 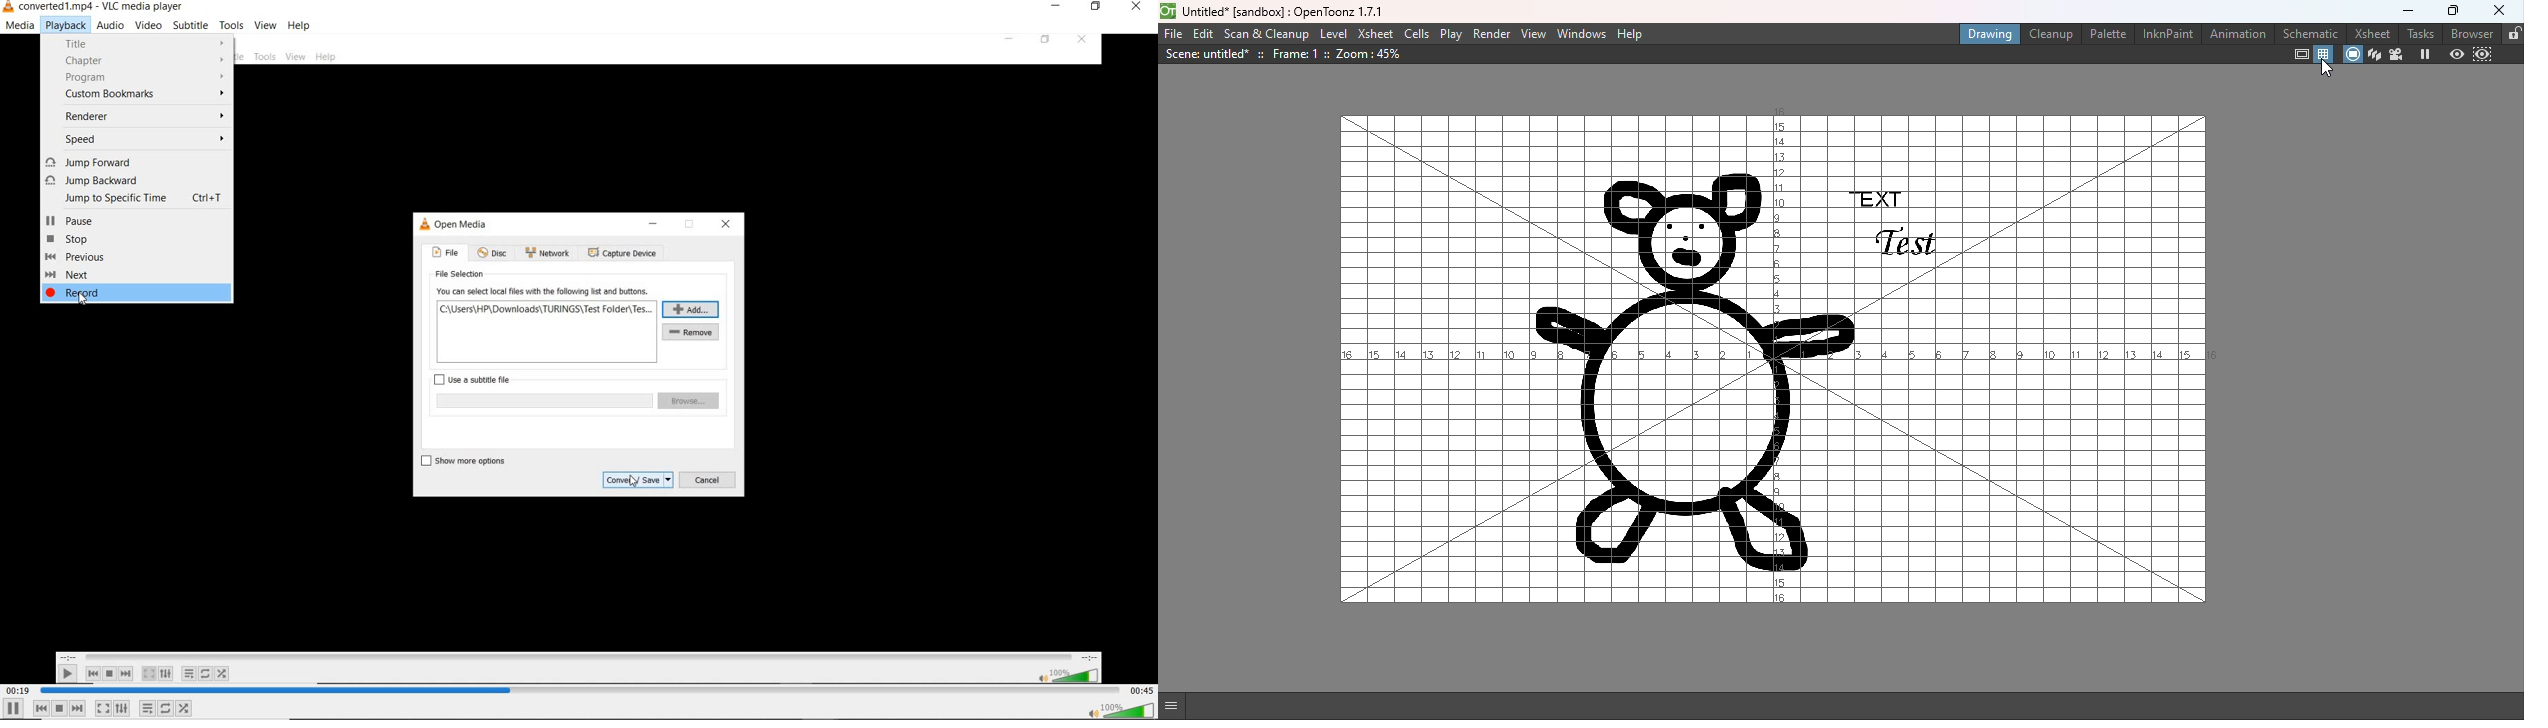 What do you see at coordinates (137, 163) in the screenshot?
I see `jump forward` at bounding box center [137, 163].